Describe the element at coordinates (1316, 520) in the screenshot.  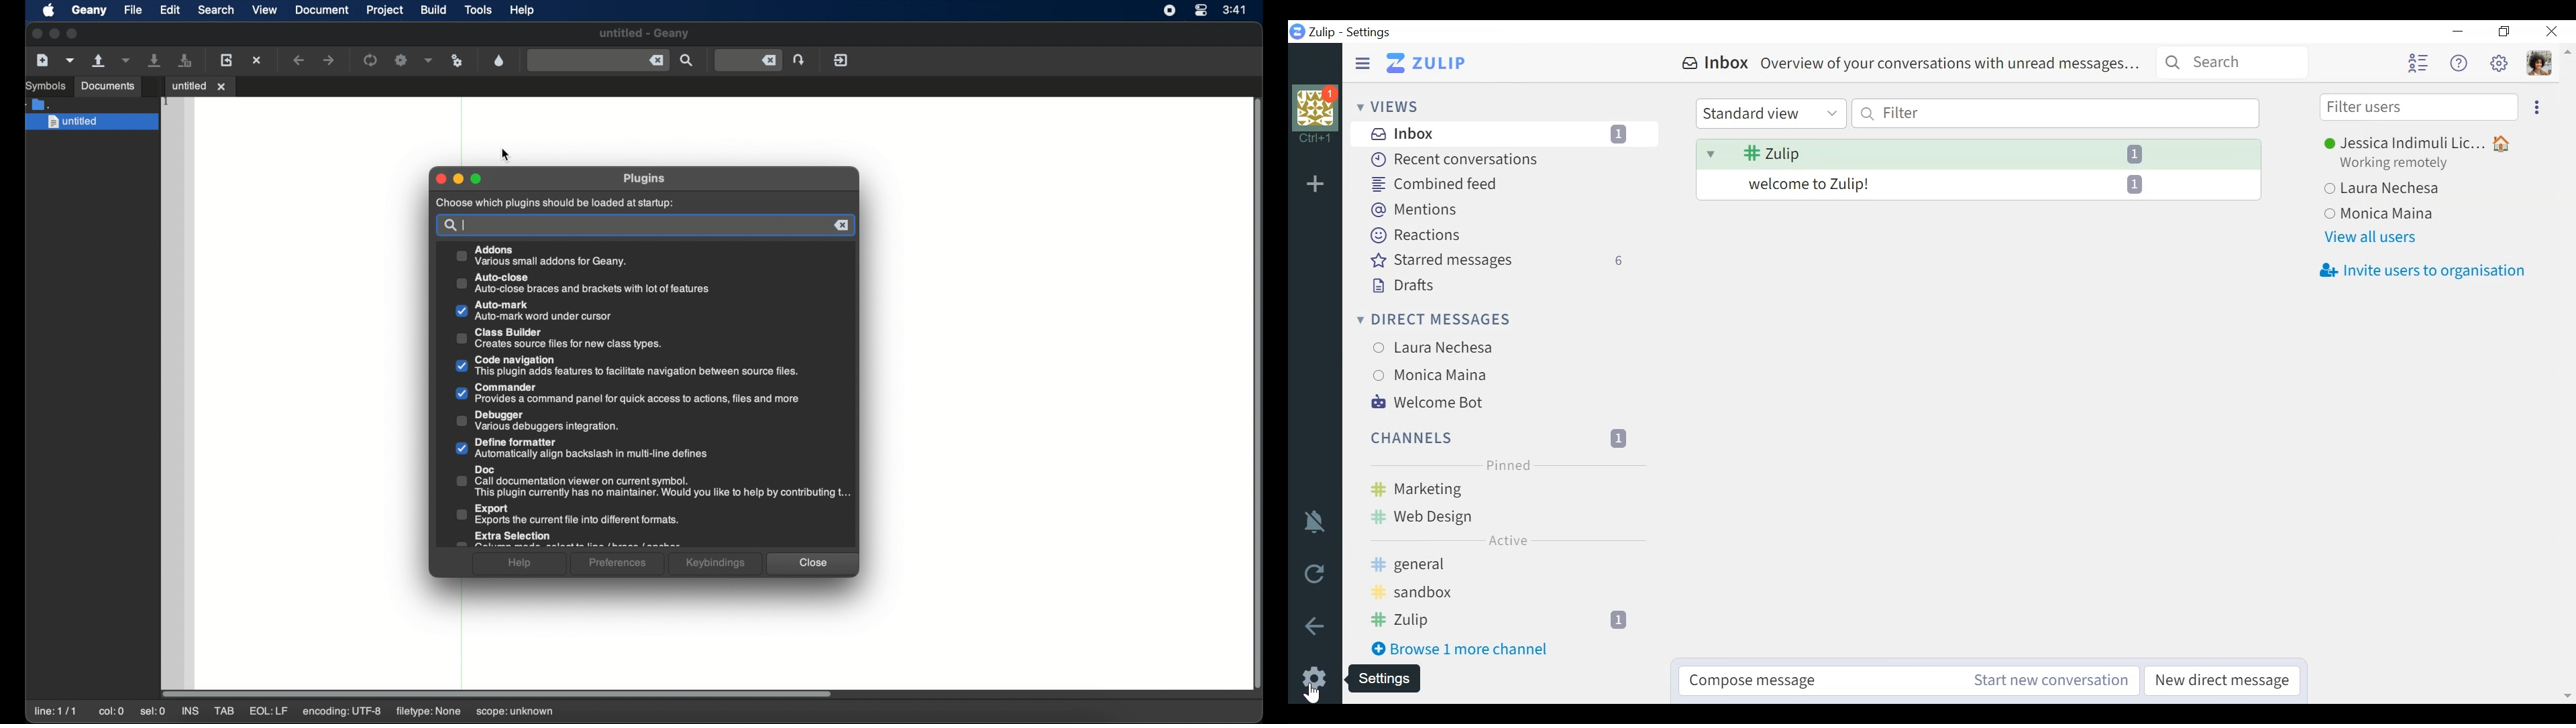
I see `notification` at that location.